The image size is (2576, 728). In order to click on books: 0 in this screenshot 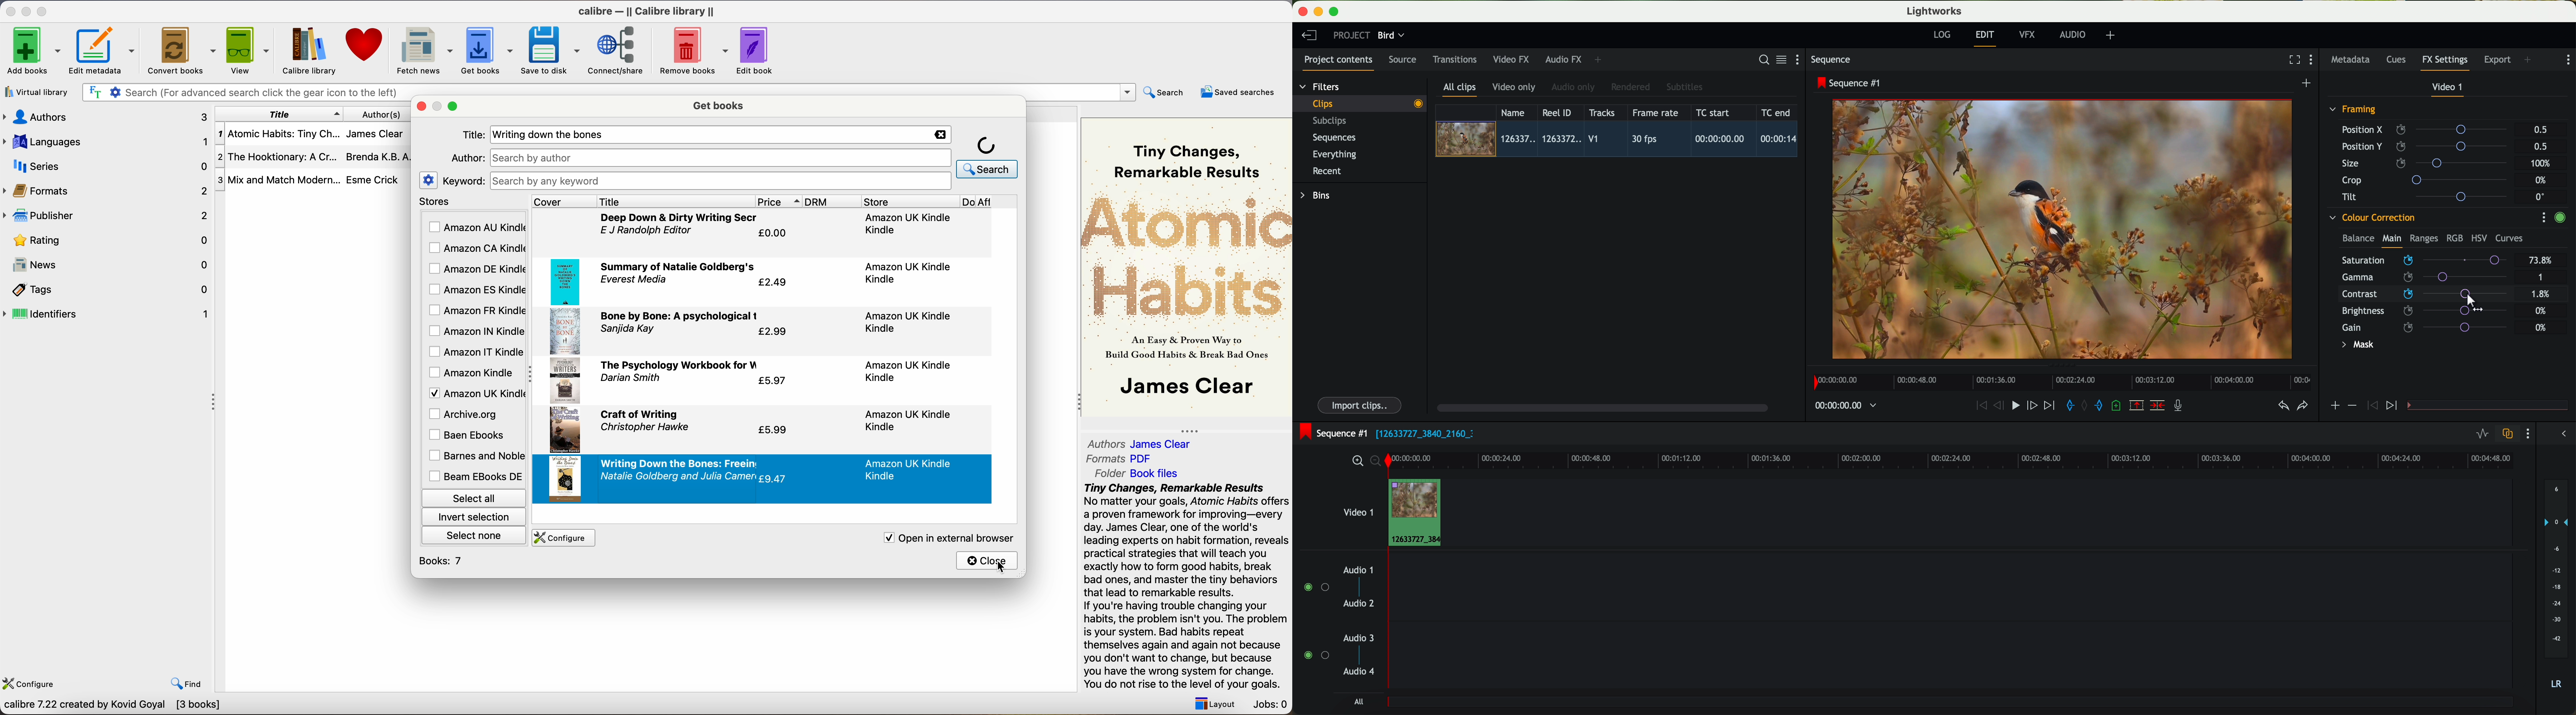, I will do `click(443, 561)`.